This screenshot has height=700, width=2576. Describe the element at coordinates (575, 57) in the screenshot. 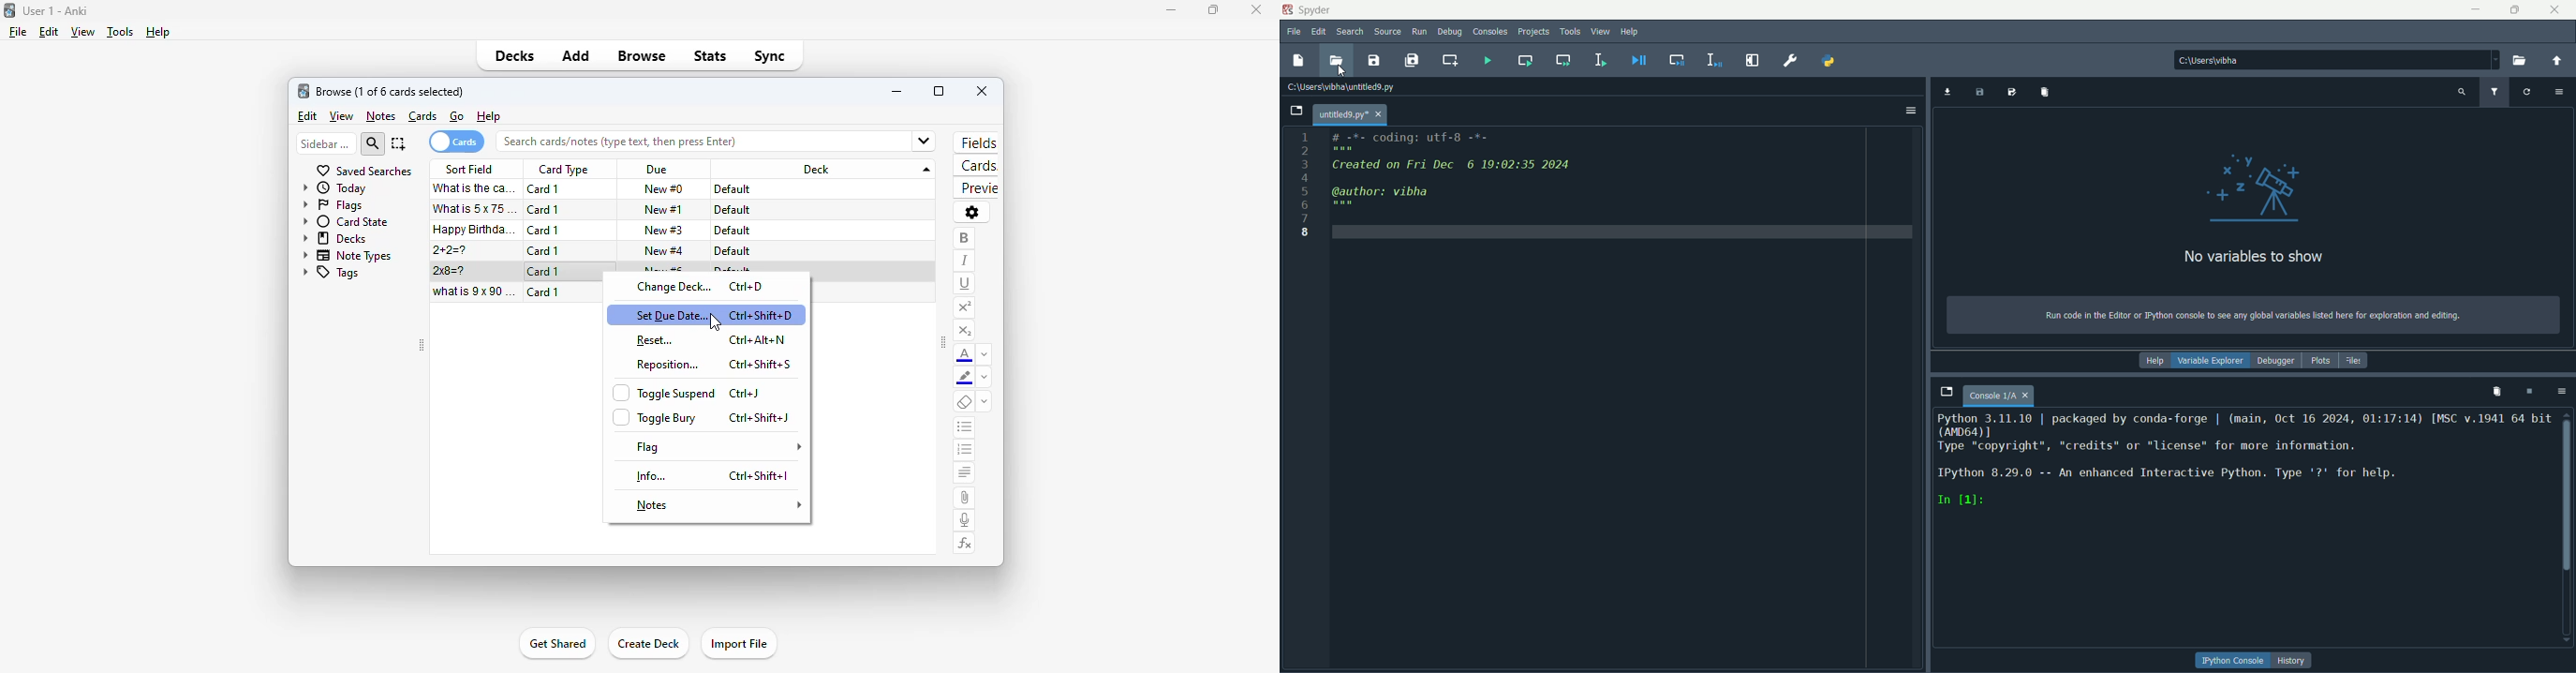

I see `add` at that location.